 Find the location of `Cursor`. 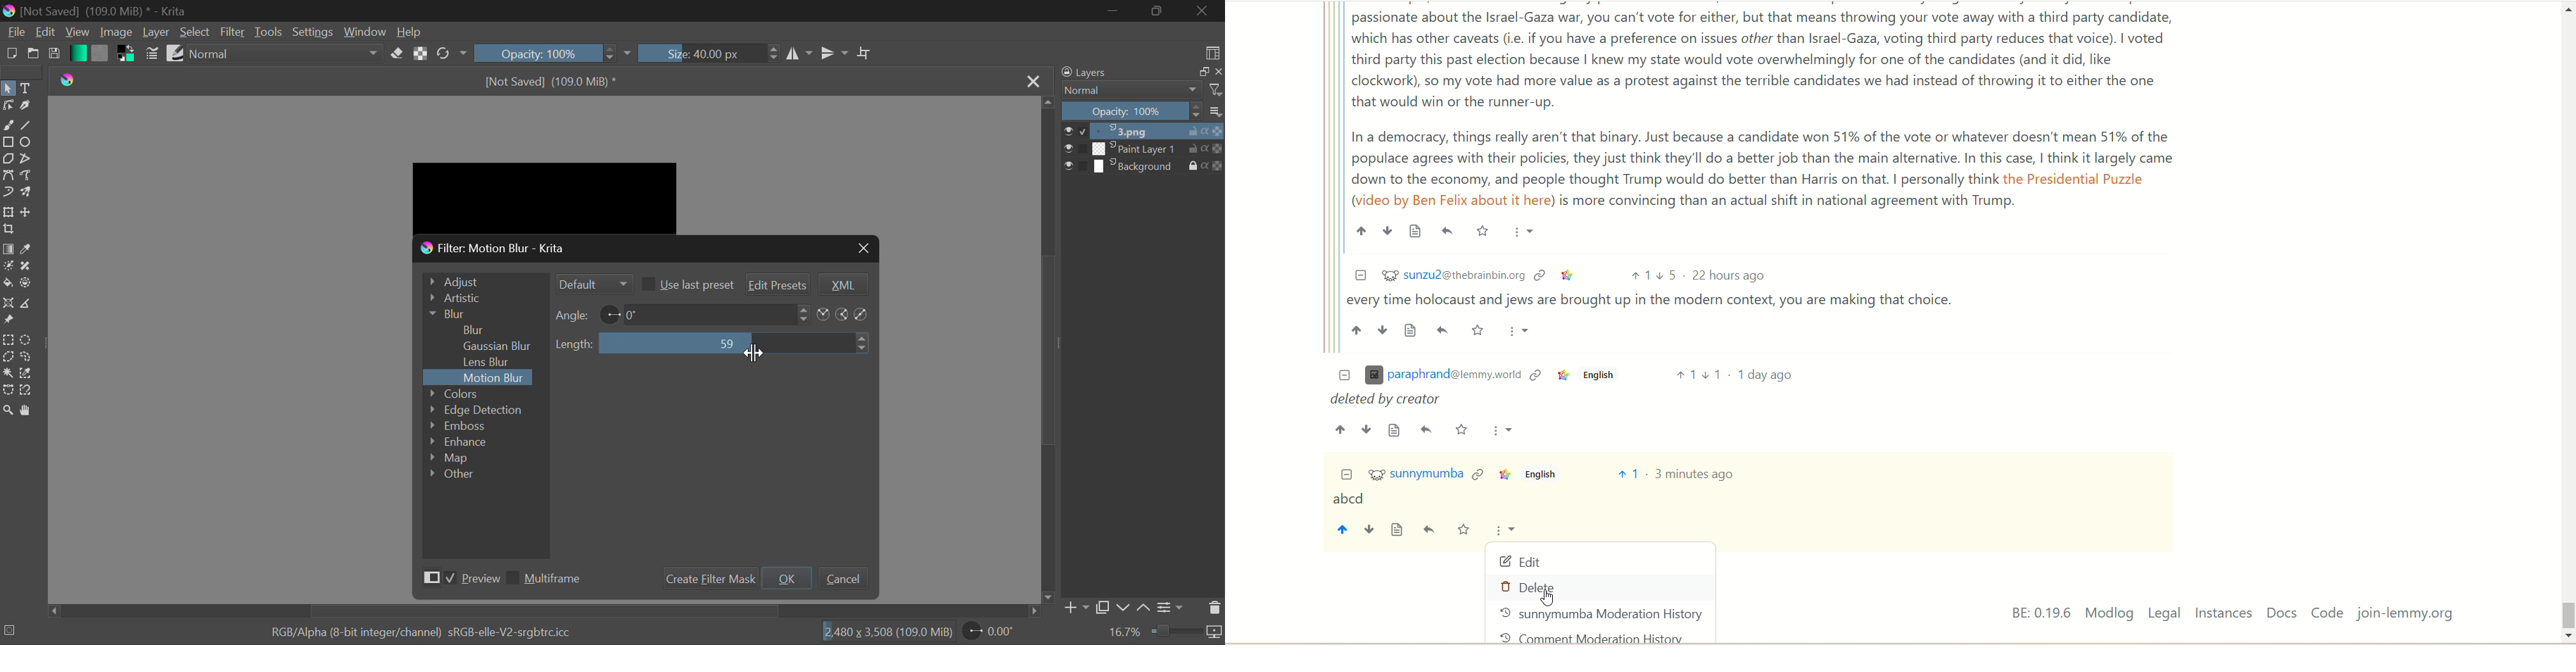

Cursor is located at coordinates (1548, 599).